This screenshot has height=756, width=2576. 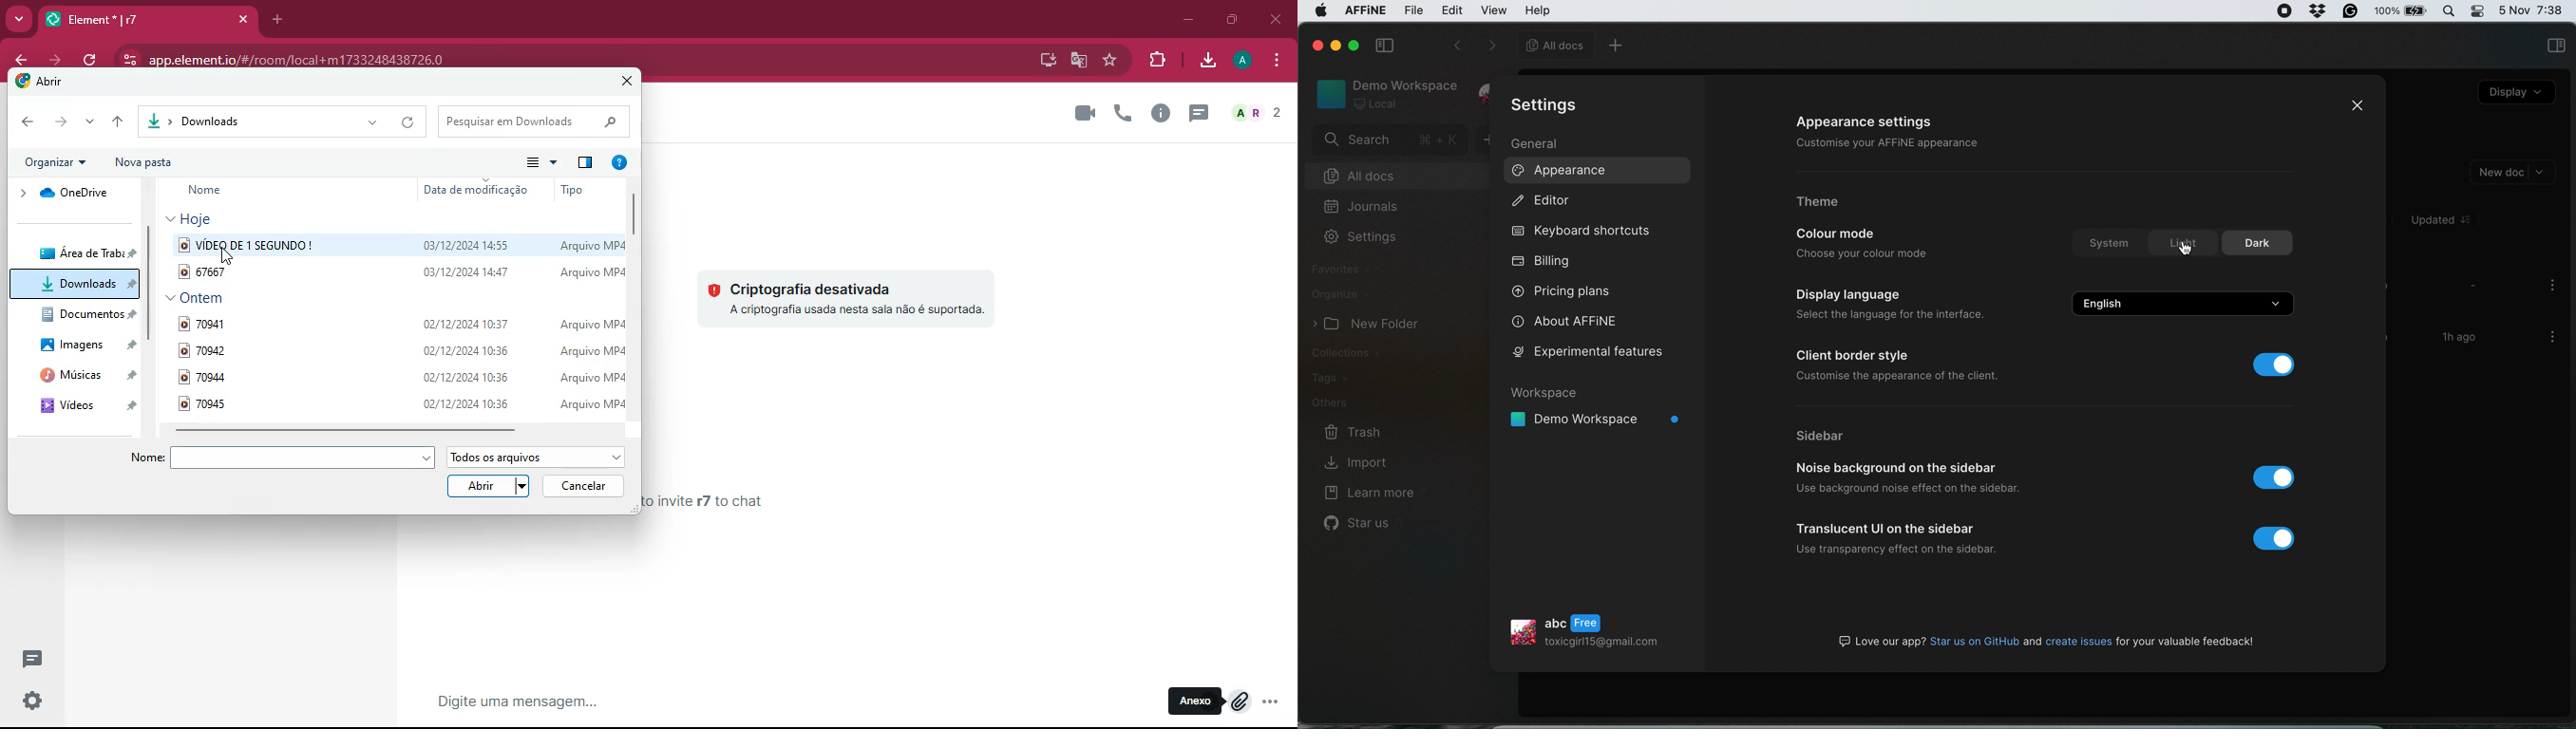 What do you see at coordinates (537, 121) in the screenshot?
I see `pesquisar em downloads` at bounding box center [537, 121].